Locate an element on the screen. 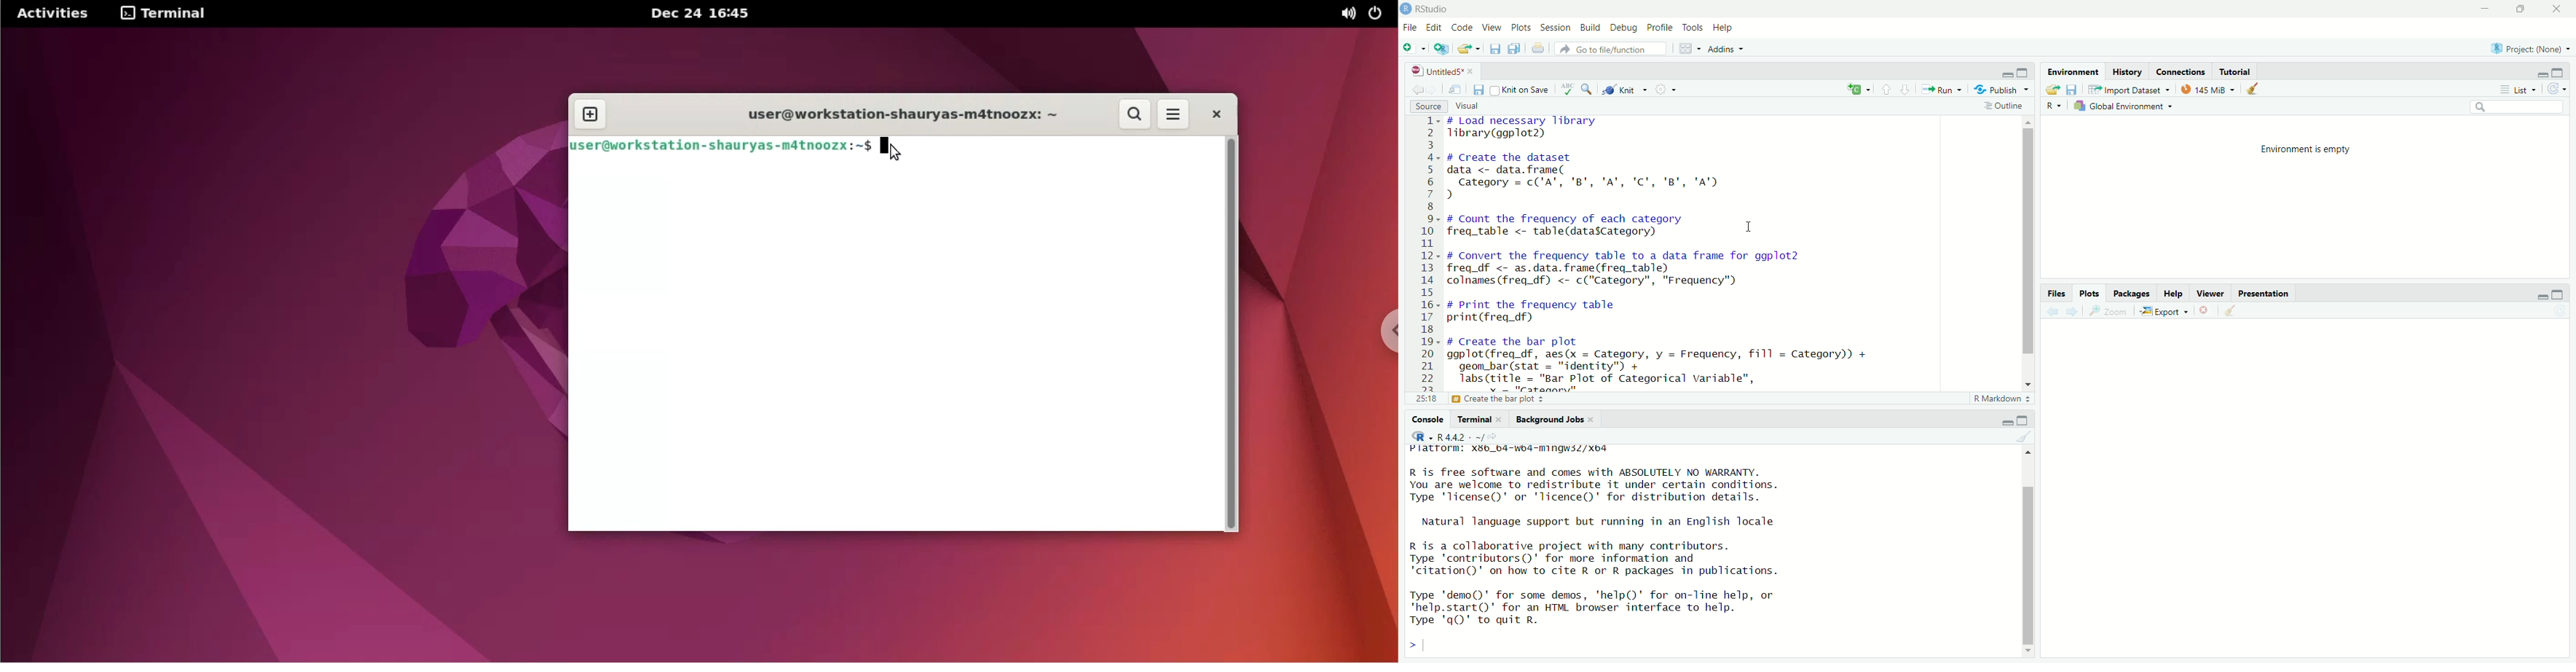 The width and height of the screenshot is (2576, 672). minimize is located at coordinates (2542, 298).